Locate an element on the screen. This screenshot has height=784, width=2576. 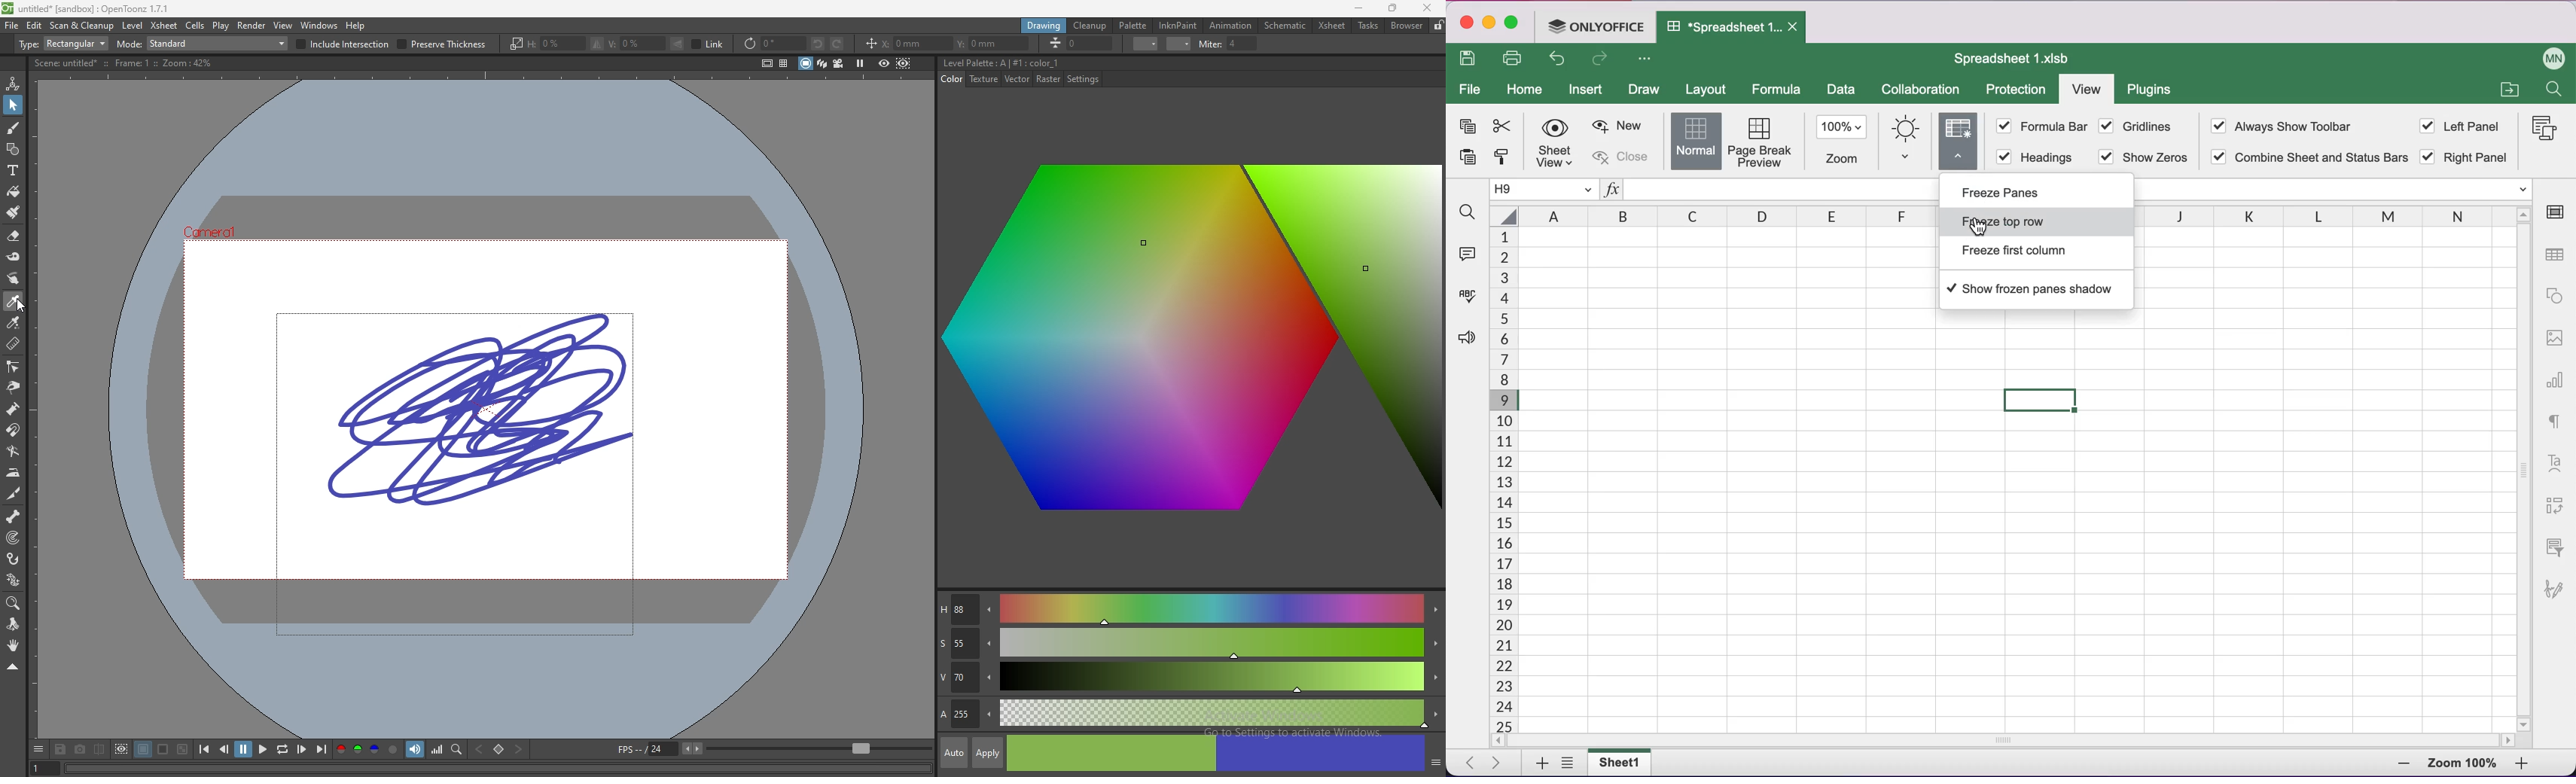
insert is located at coordinates (1587, 91).